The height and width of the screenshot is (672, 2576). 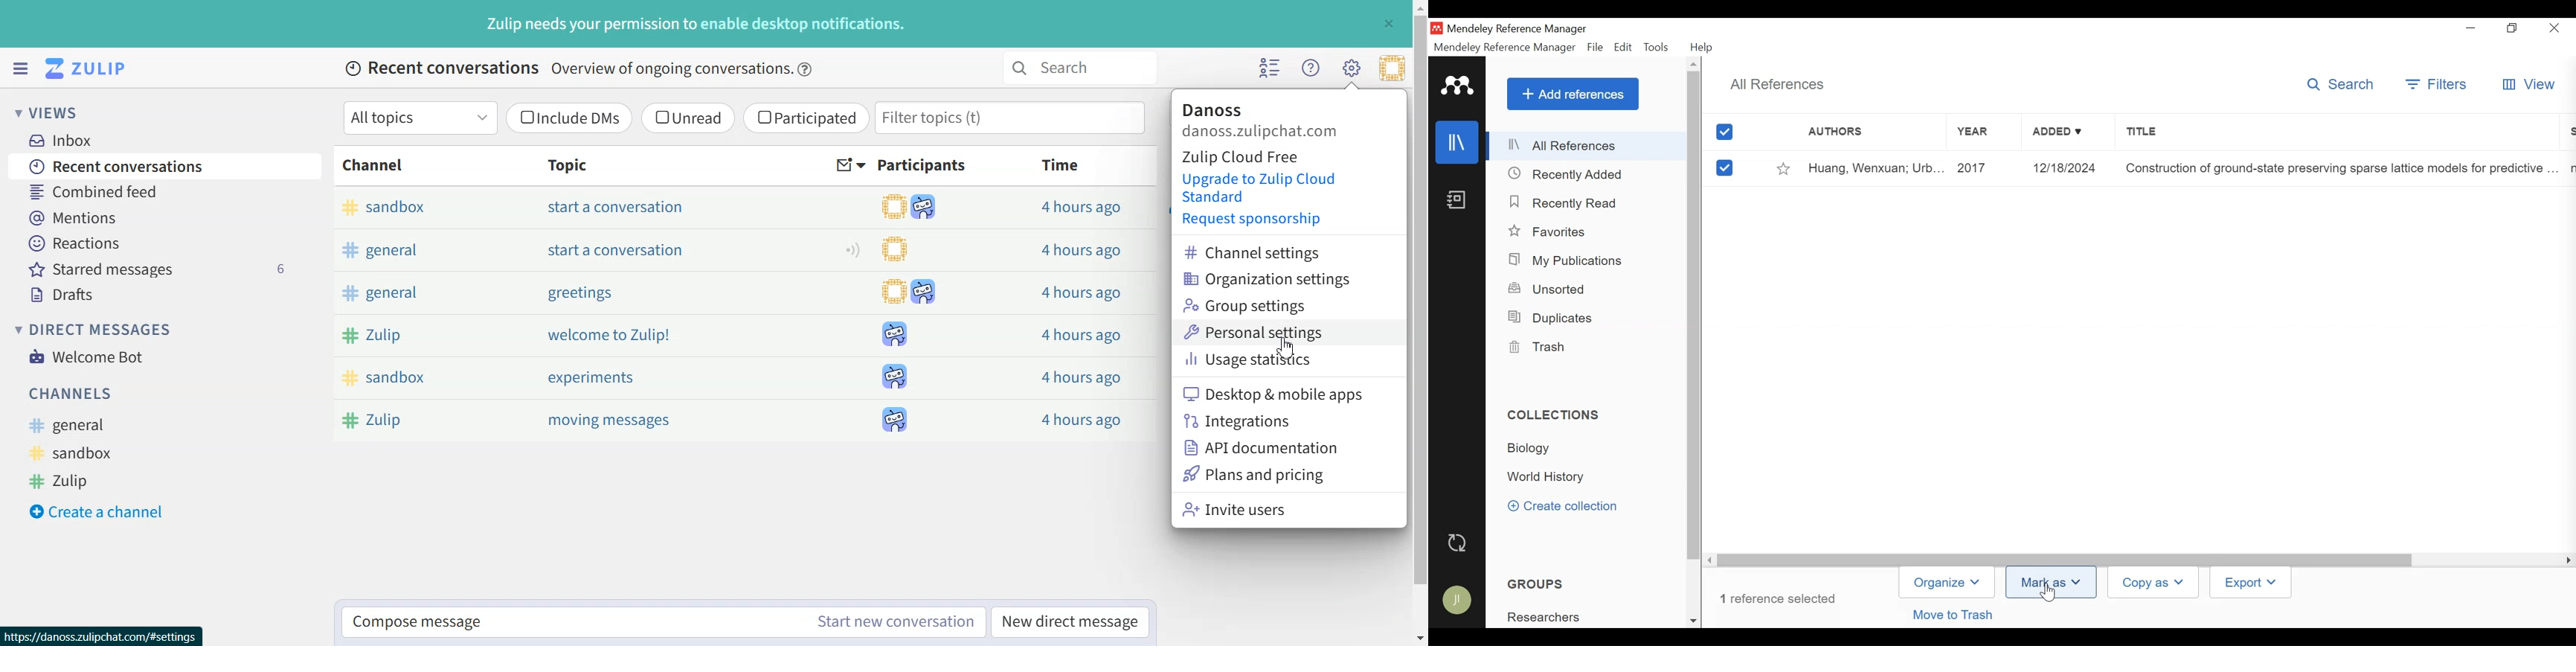 I want to click on Author, so click(x=1876, y=169).